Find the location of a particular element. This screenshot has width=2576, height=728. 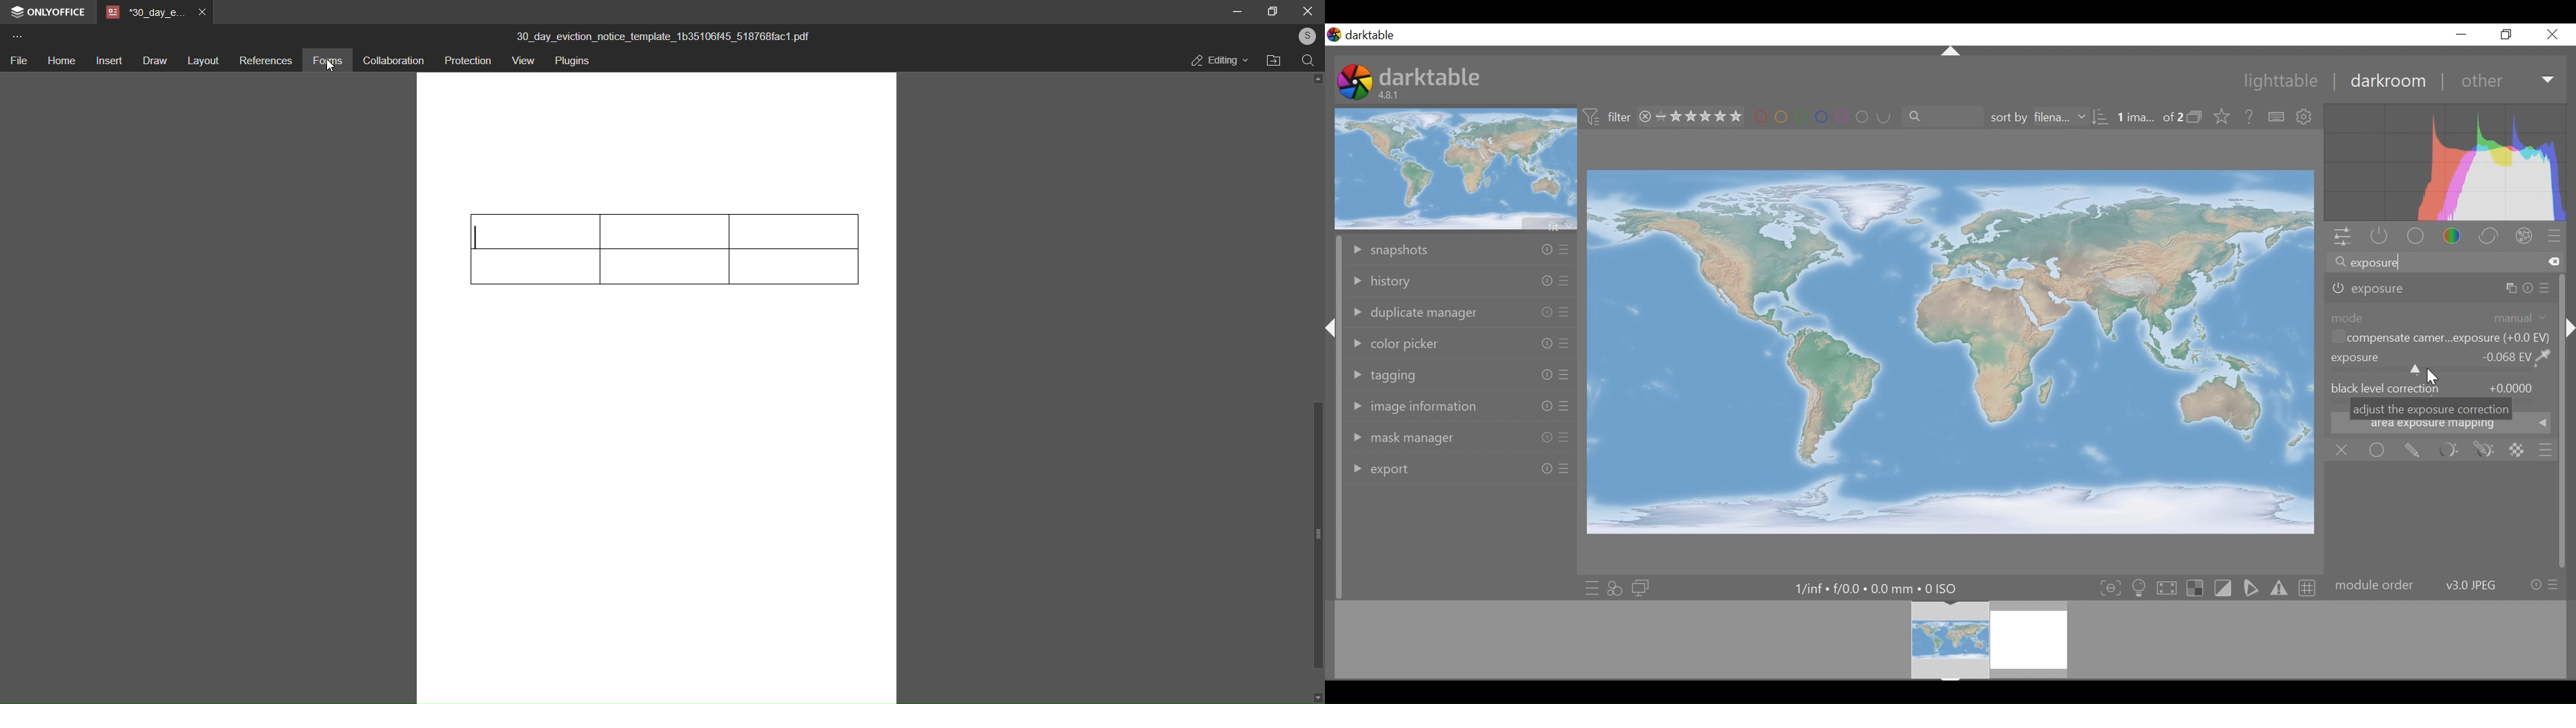

toggle soft proofing is located at coordinates (2250, 589).